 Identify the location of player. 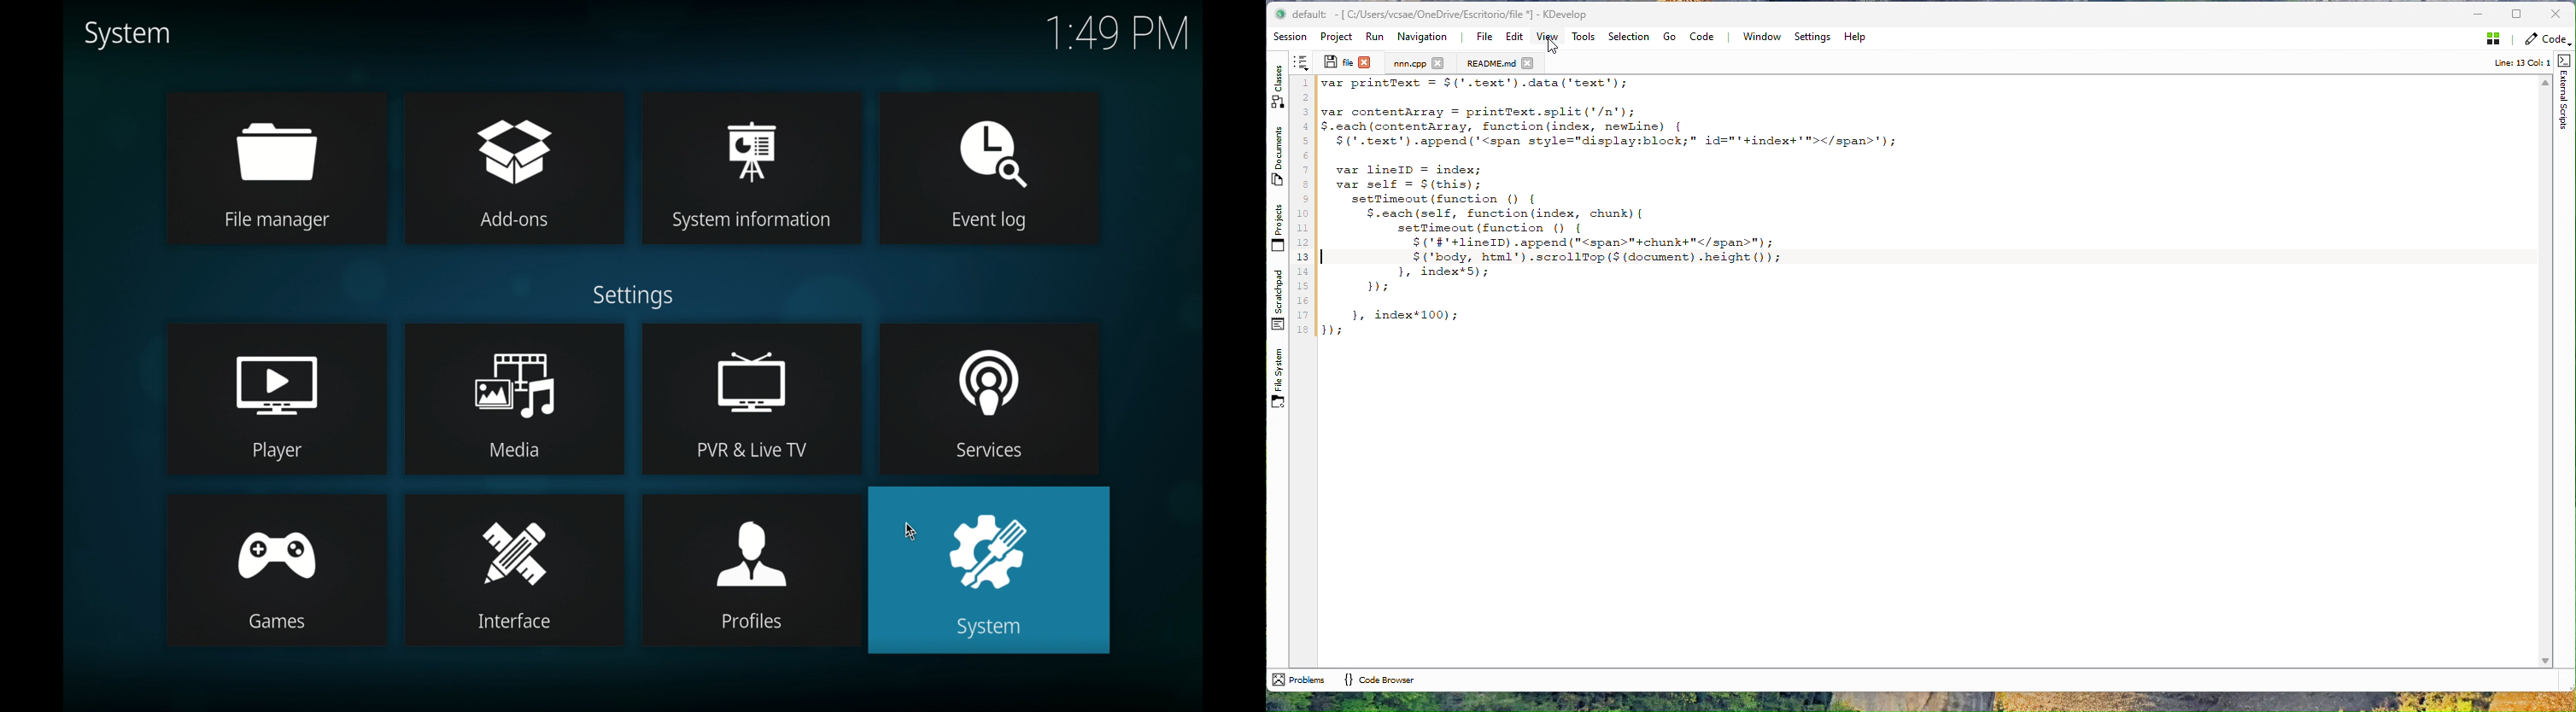
(277, 400).